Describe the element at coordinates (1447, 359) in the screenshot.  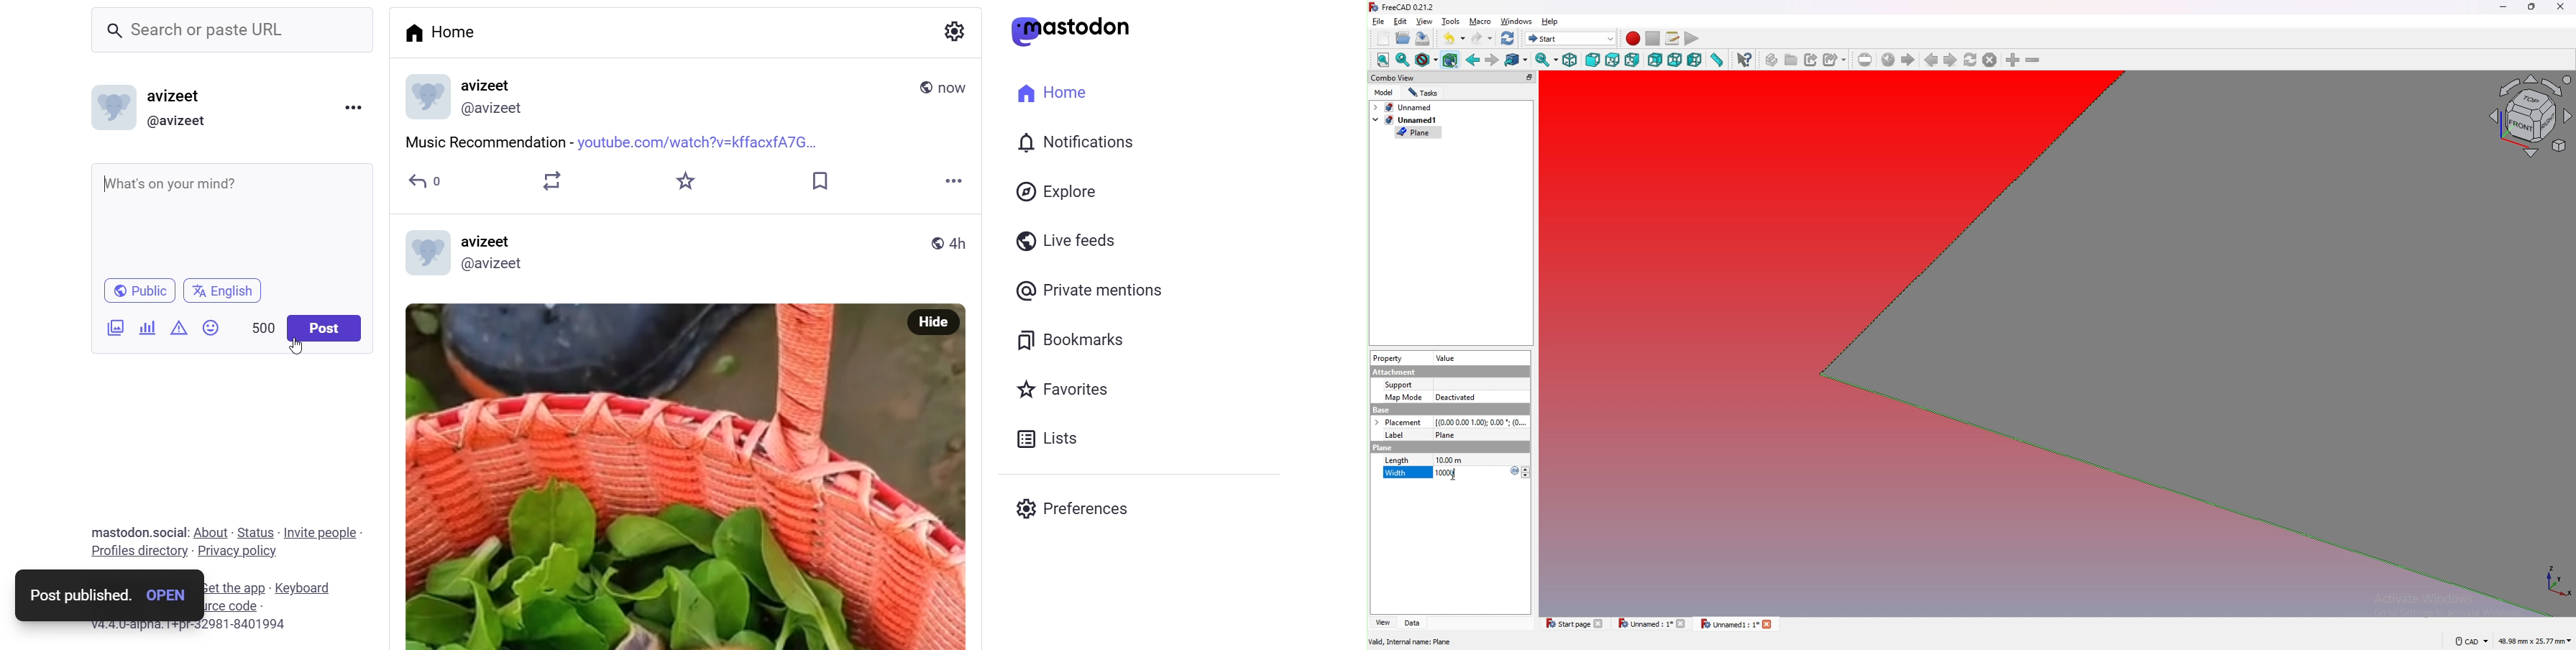
I see `value` at that location.